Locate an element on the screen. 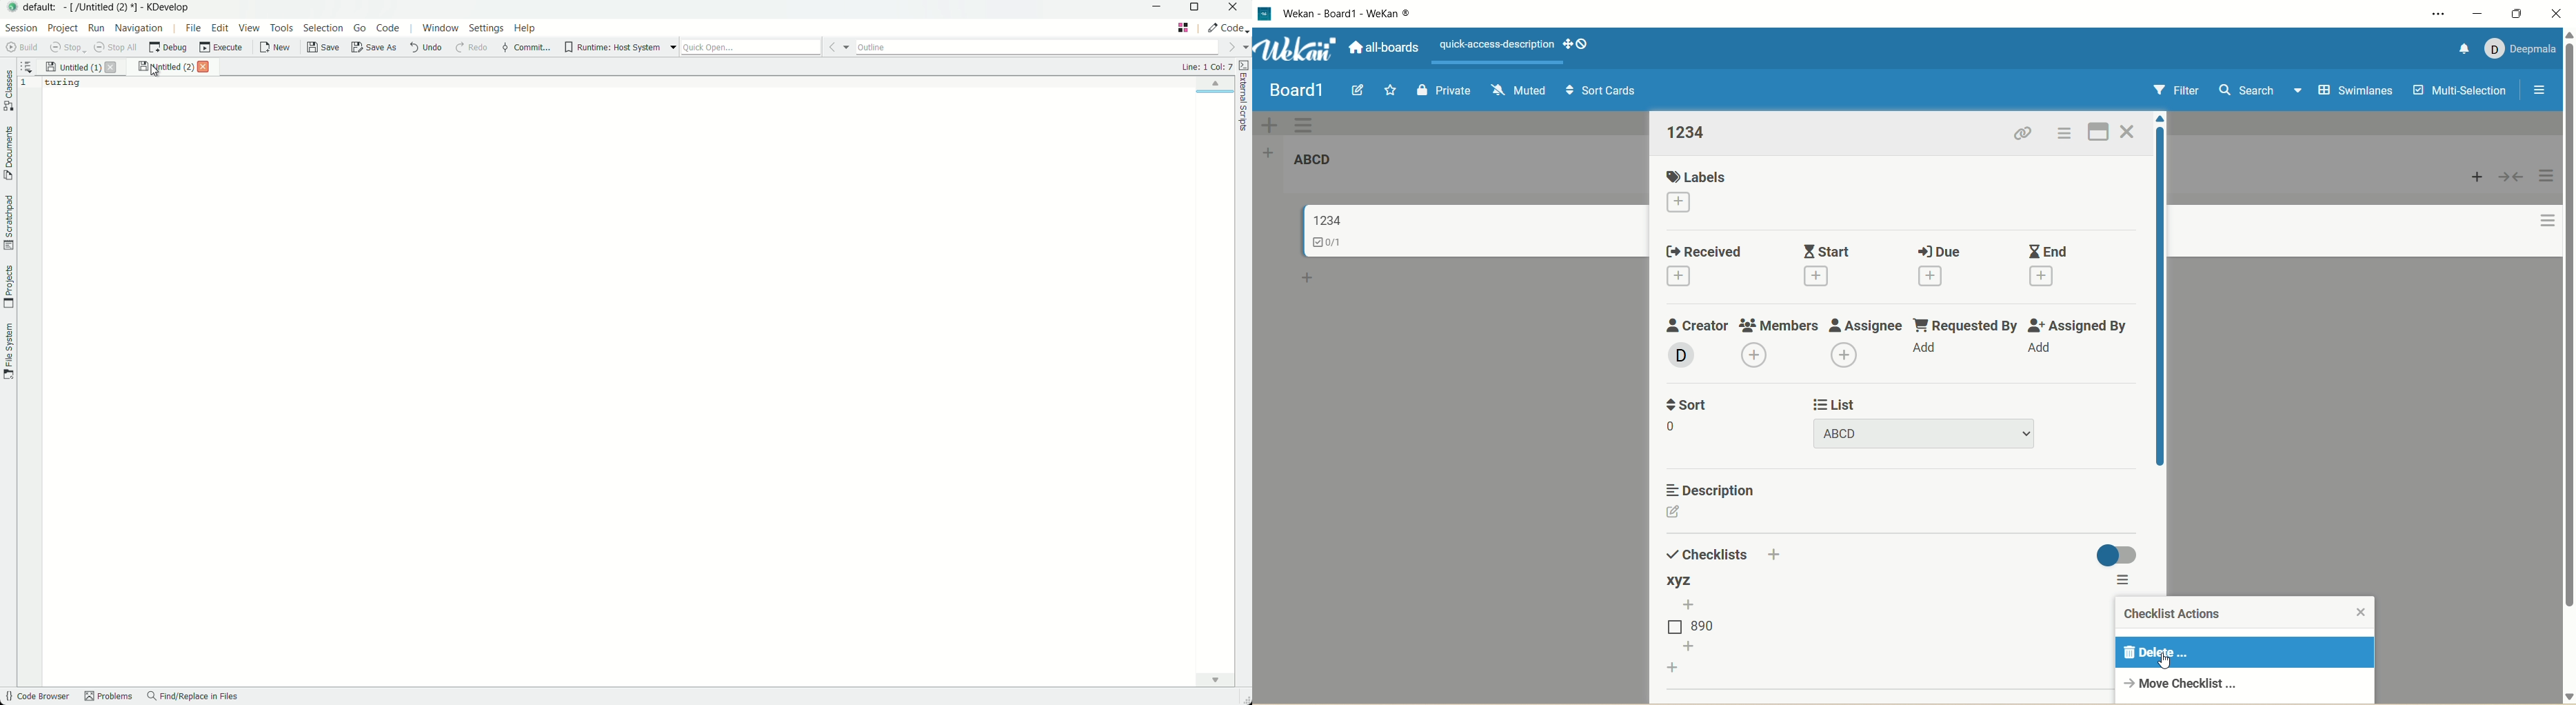 The width and height of the screenshot is (2576, 728). notification is located at coordinates (2454, 50).